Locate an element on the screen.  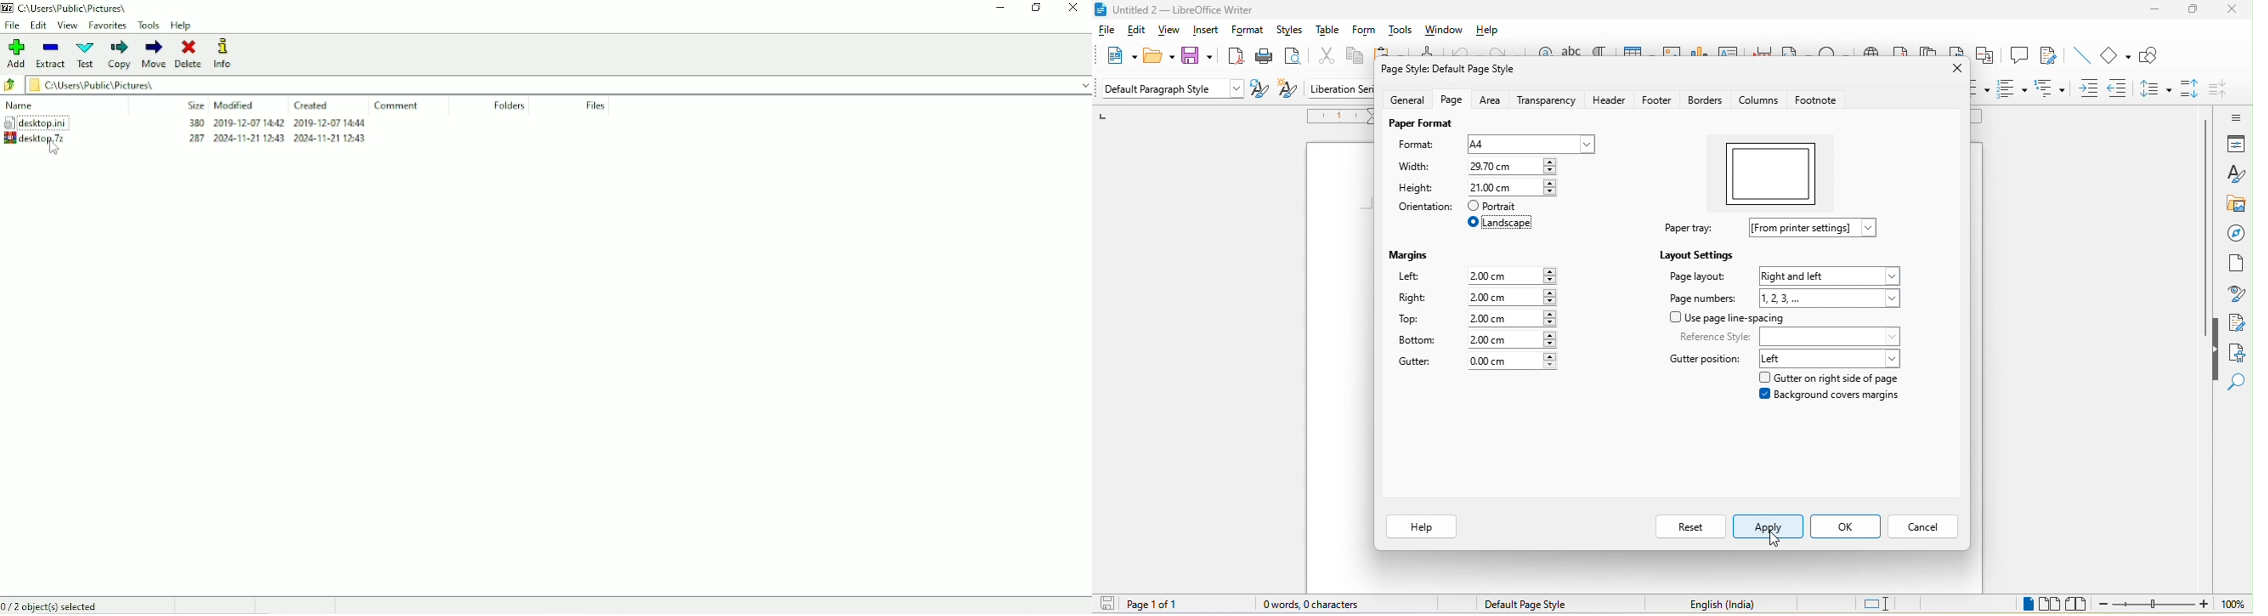
comment is located at coordinates (2017, 57).